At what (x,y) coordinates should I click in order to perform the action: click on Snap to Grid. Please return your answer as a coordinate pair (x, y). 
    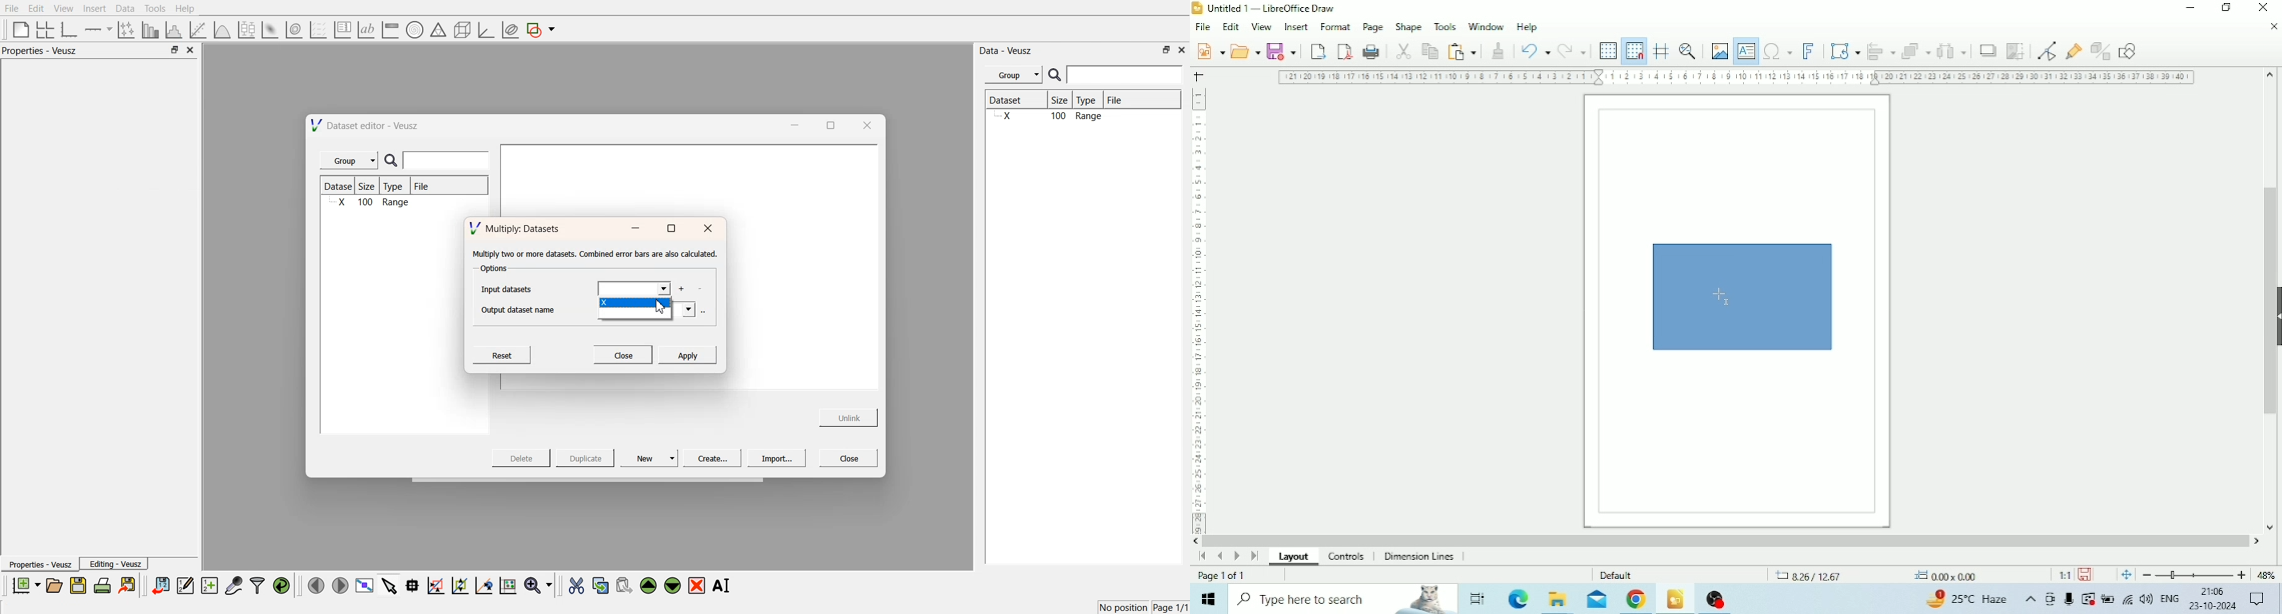
    Looking at the image, I should click on (1635, 52).